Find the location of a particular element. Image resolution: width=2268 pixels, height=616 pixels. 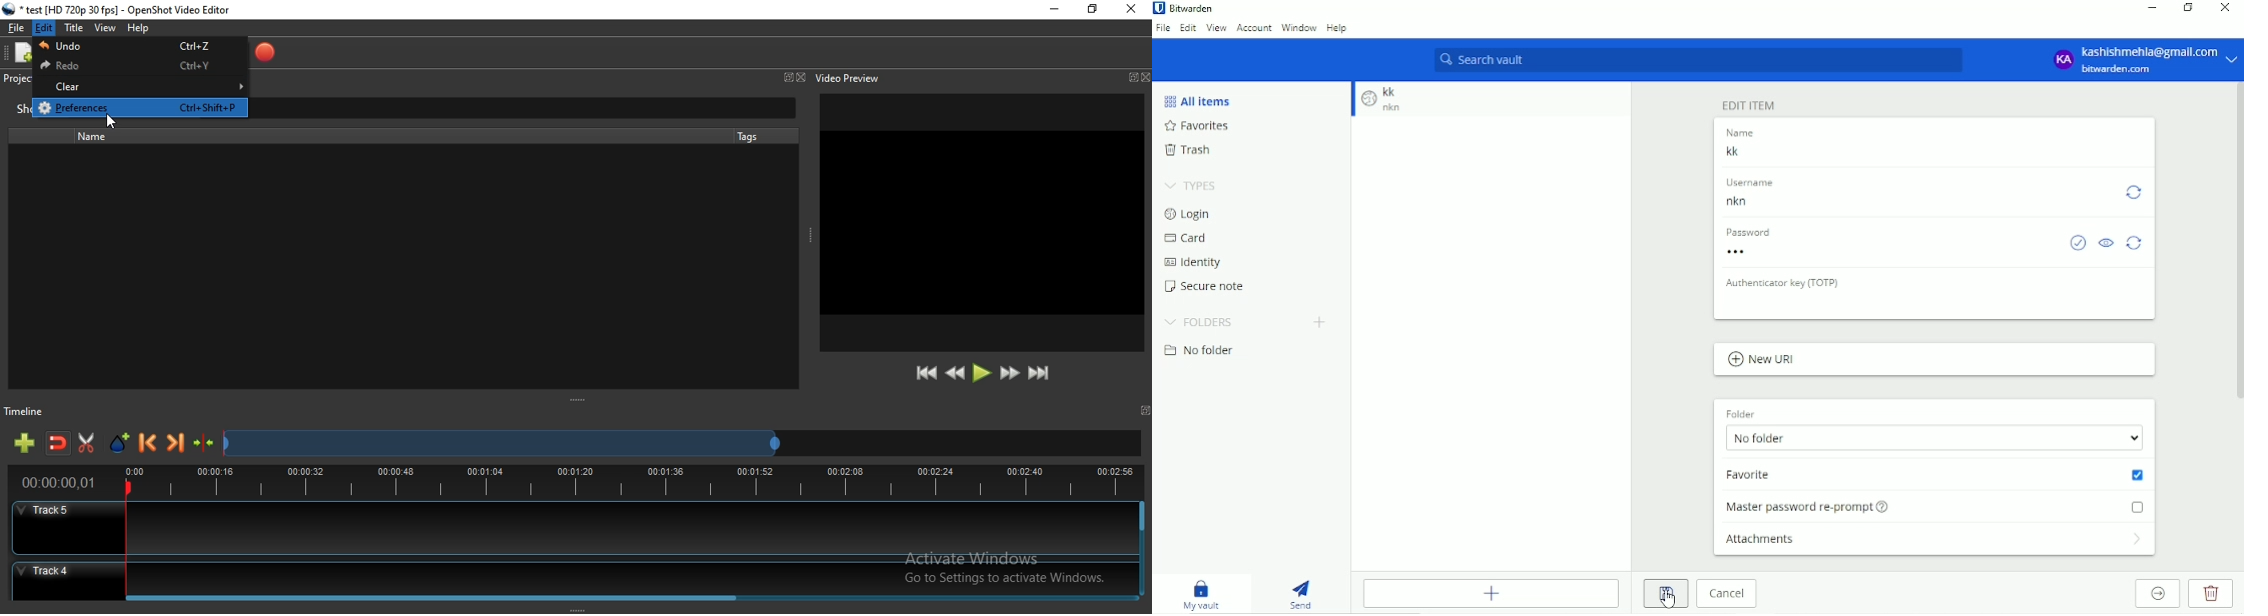

Delete is located at coordinates (2215, 593).